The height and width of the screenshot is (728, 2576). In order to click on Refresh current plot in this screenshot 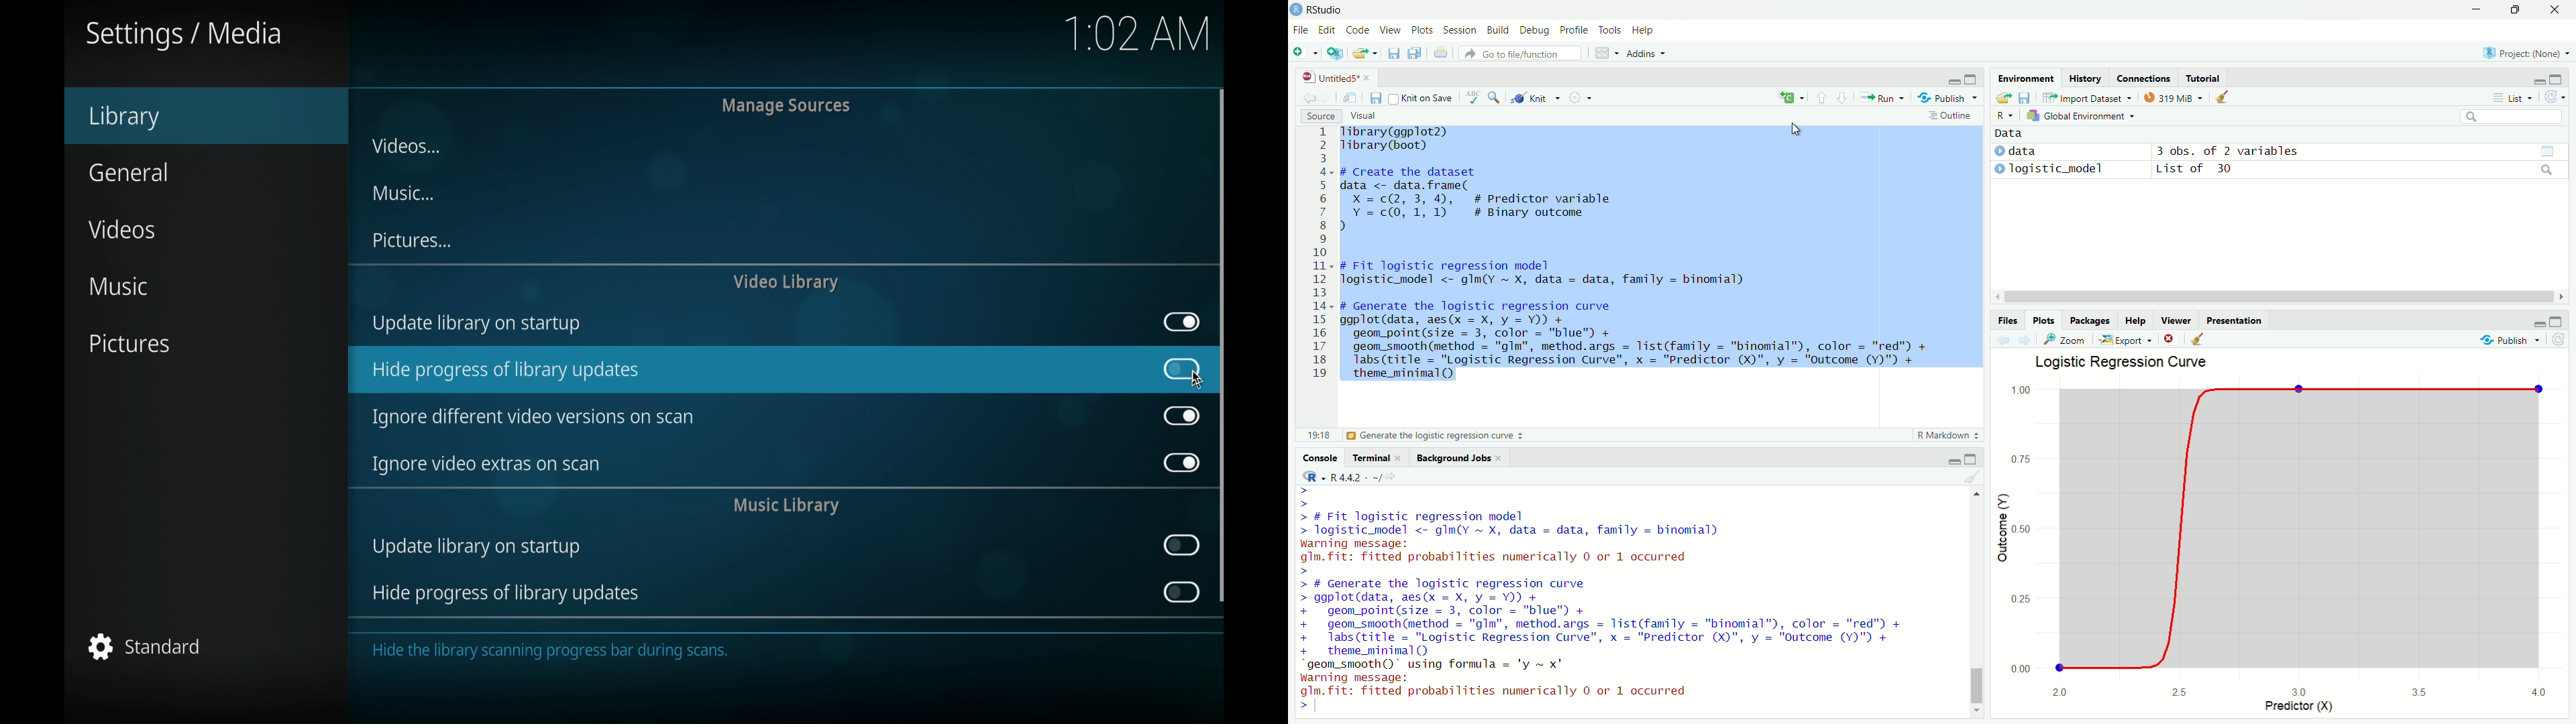, I will do `click(2559, 340)`.